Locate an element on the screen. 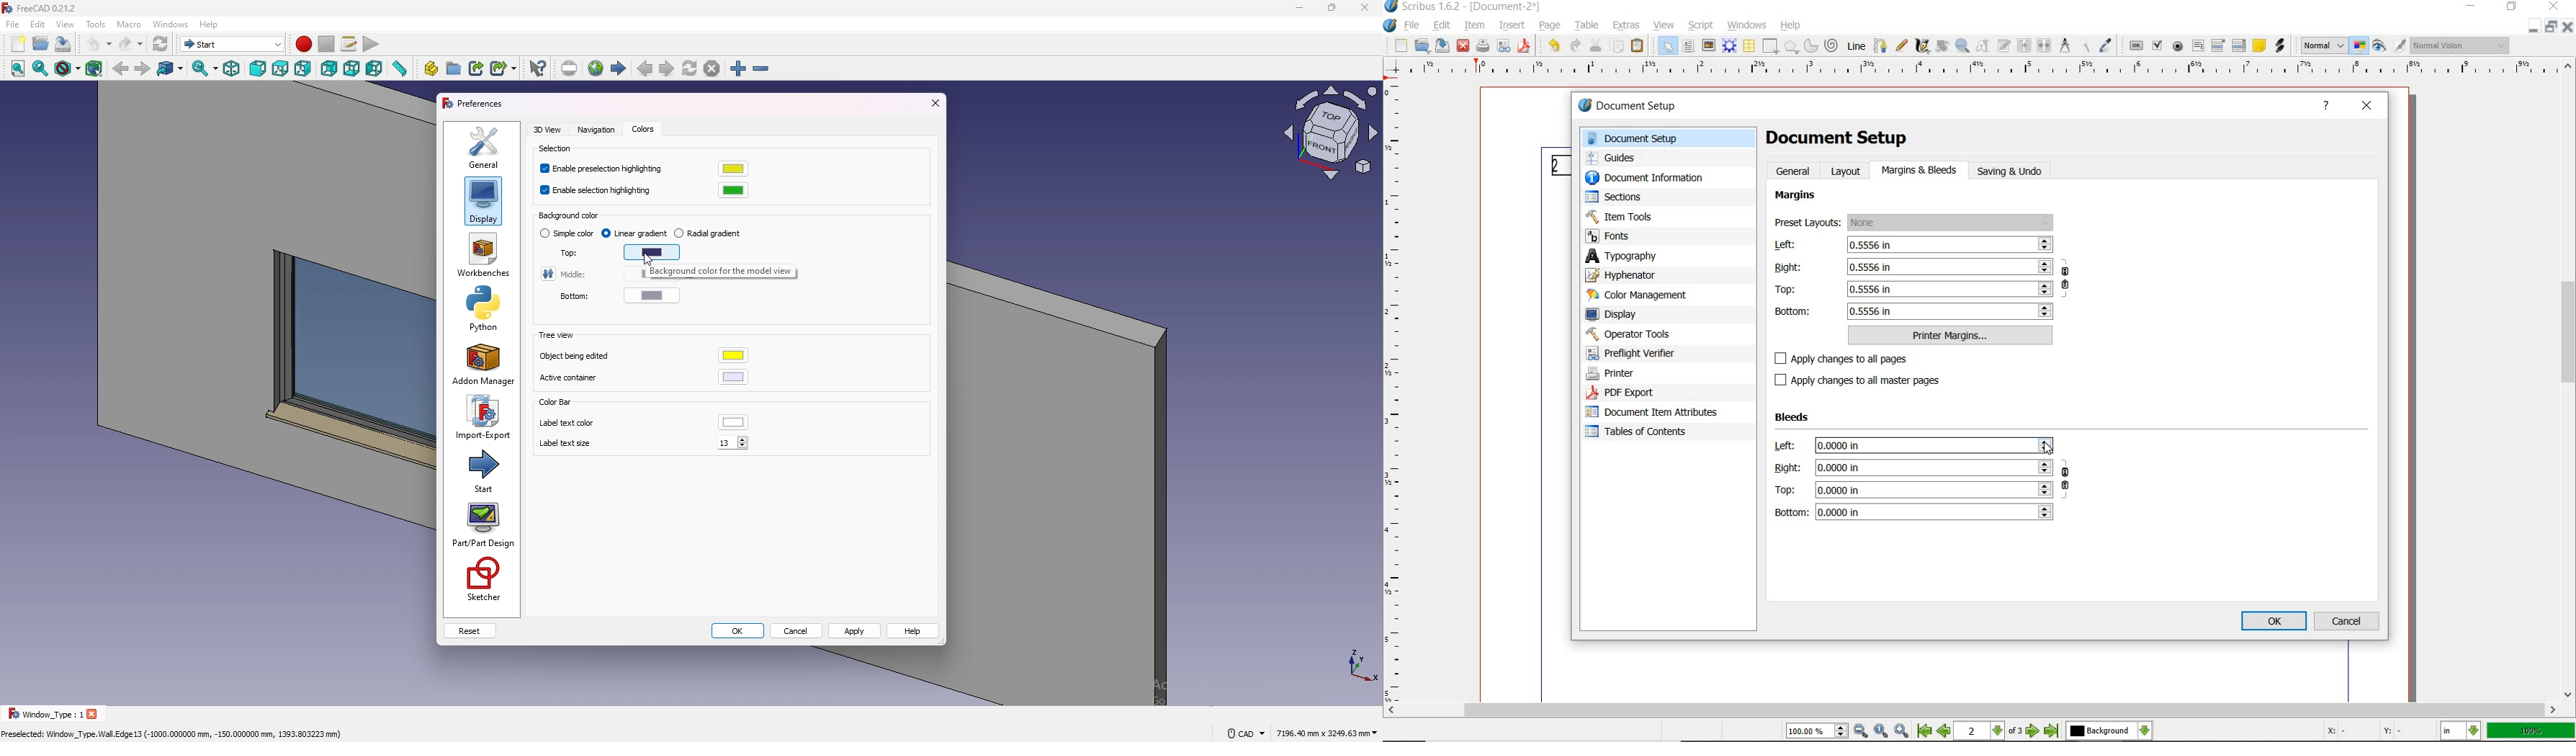 The height and width of the screenshot is (756, 2576). Top is located at coordinates (1913, 289).